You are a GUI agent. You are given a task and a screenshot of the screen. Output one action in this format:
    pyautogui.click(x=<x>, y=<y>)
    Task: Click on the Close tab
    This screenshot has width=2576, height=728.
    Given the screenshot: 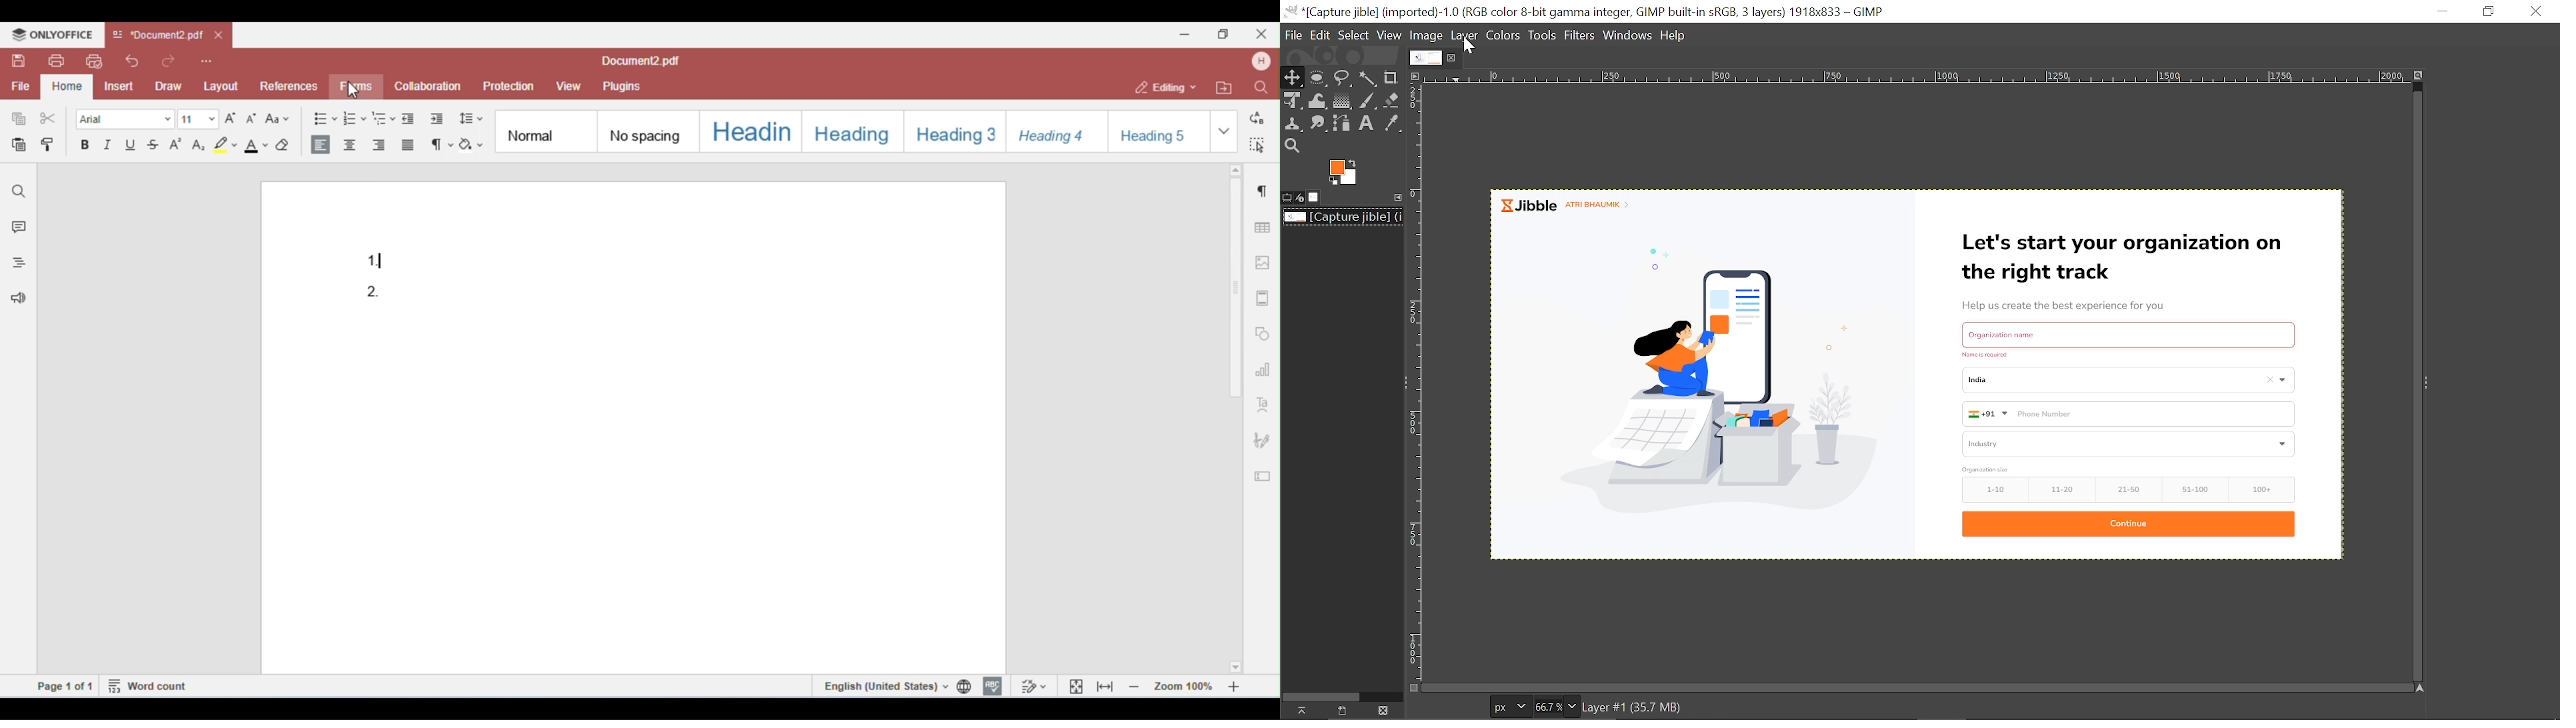 What is the action you would take?
    pyautogui.click(x=1454, y=57)
    